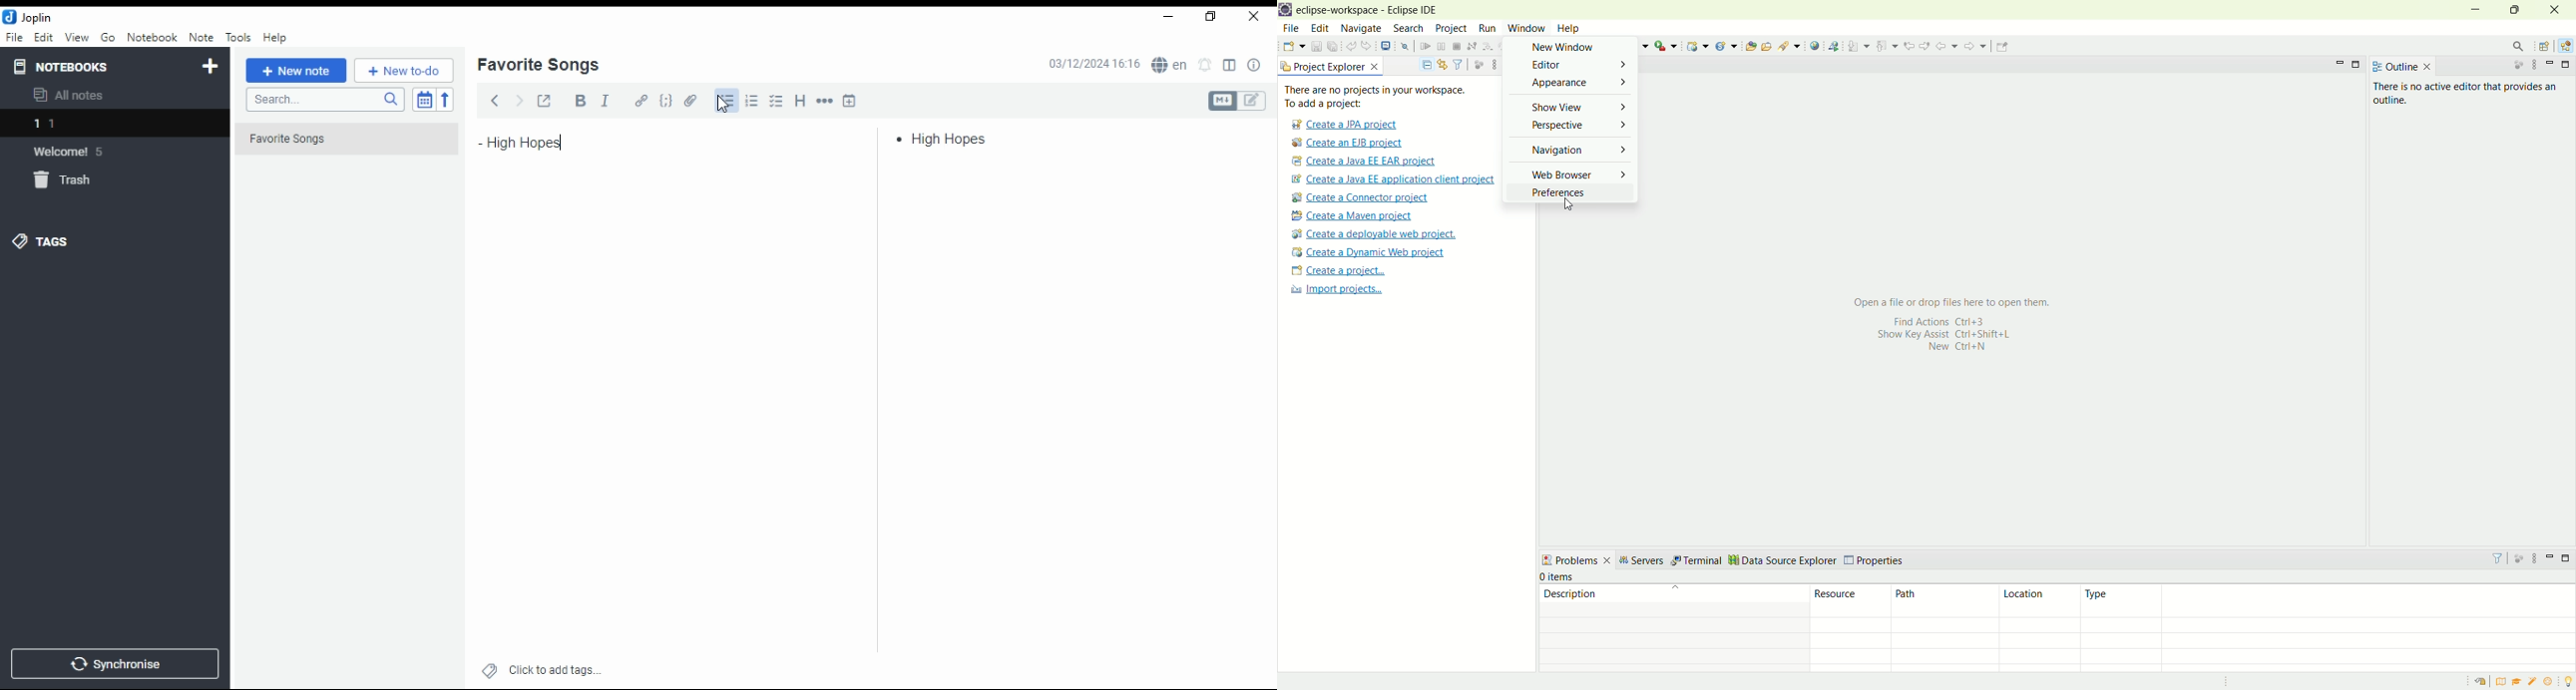 The height and width of the screenshot is (700, 2576). What do you see at coordinates (1488, 45) in the screenshot?
I see `step into` at bounding box center [1488, 45].